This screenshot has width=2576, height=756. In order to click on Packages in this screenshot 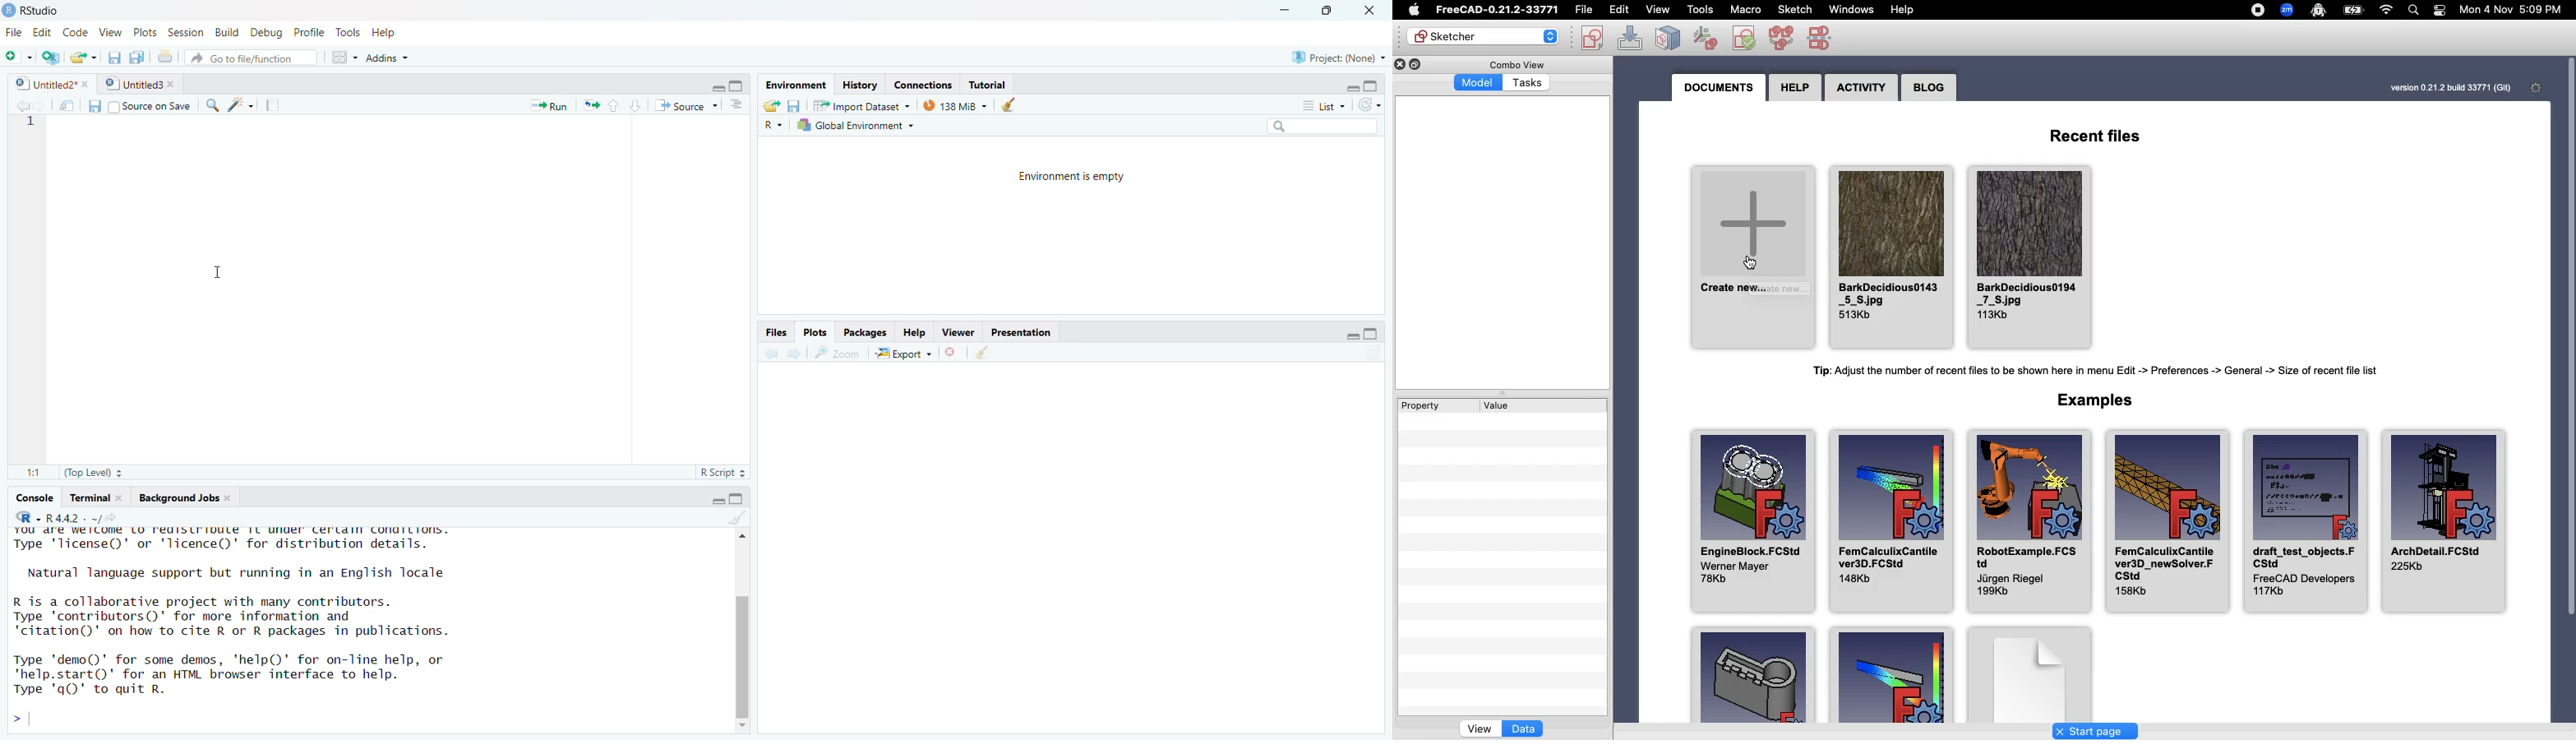, I will do `click(860, 332)`.